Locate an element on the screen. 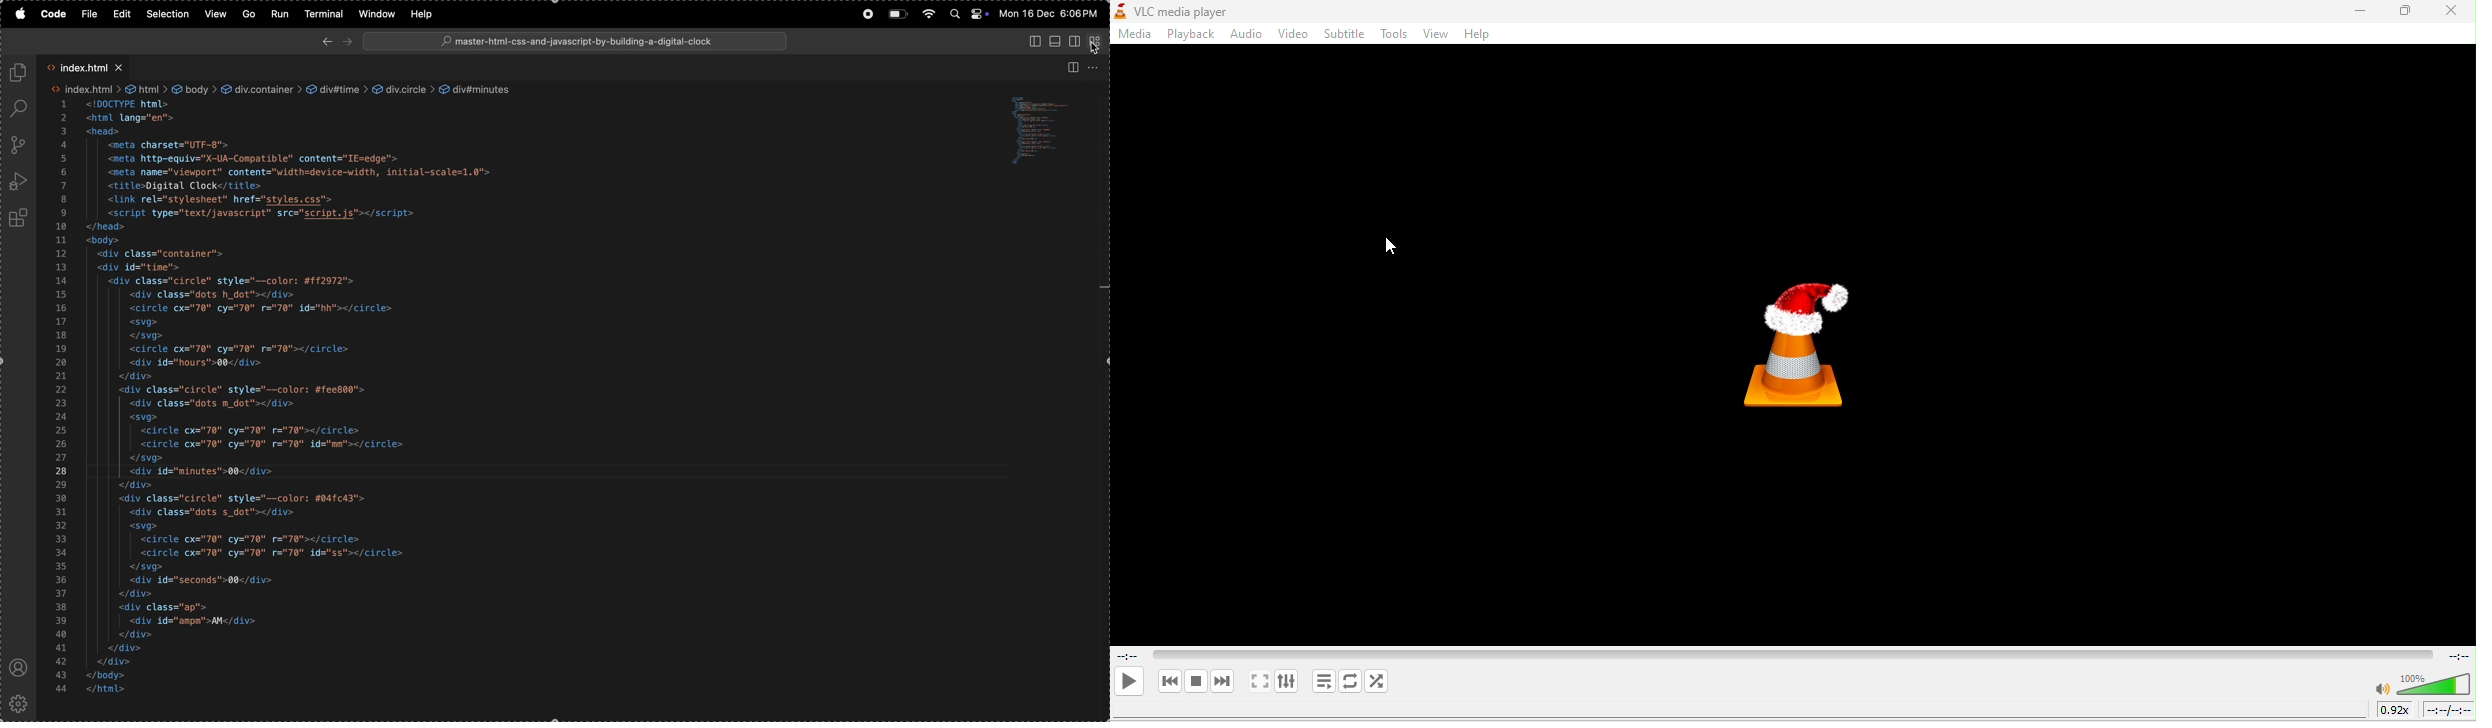  cursor is located at coordinates (1390, 248).